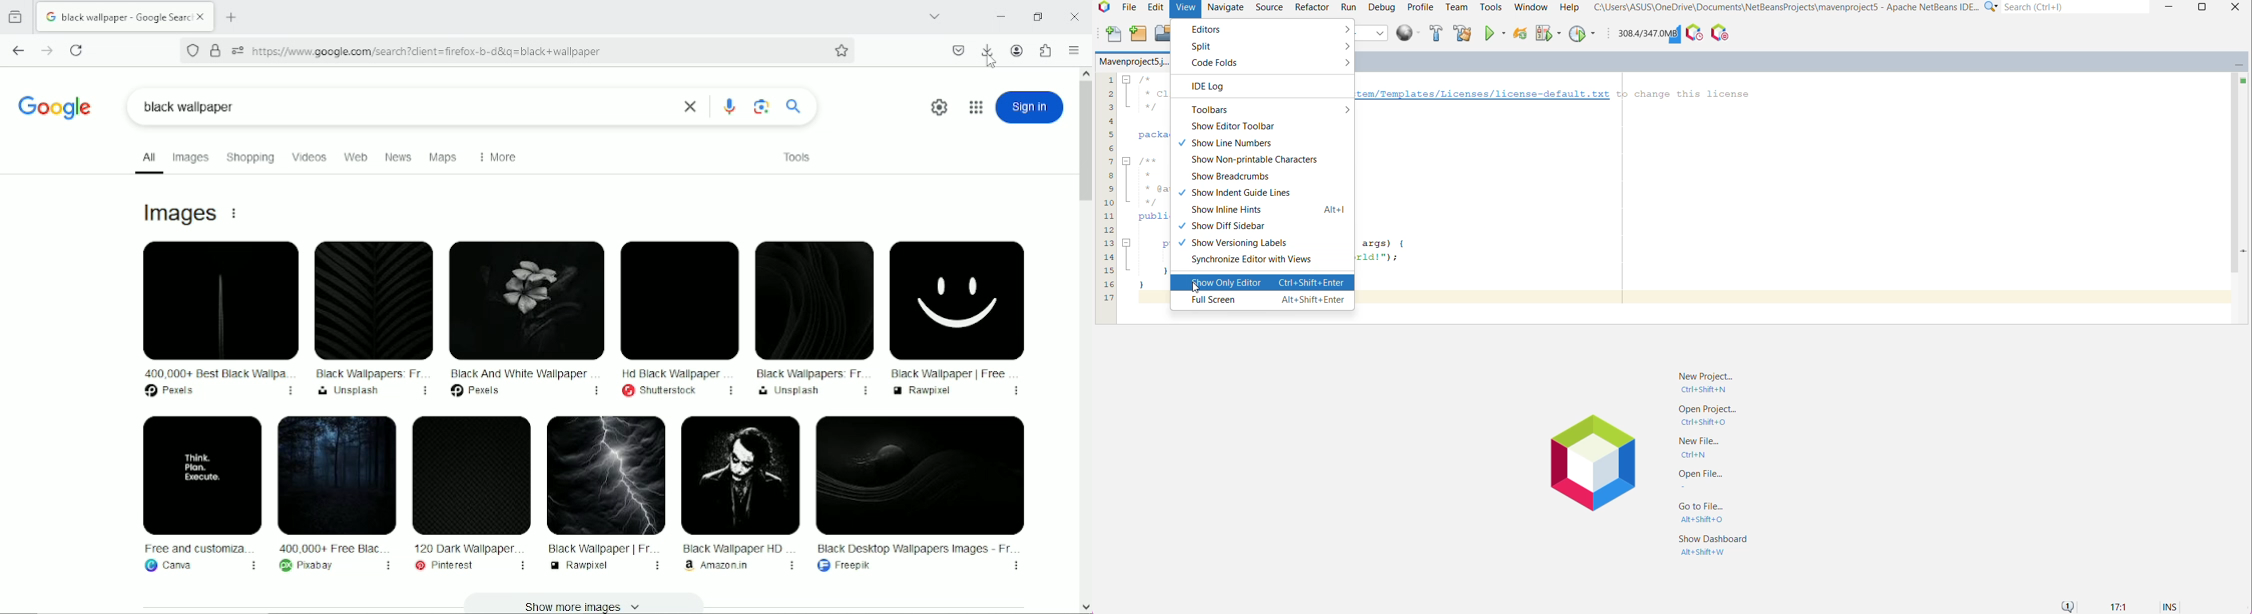 Image resolution: width=2268 pixels, height=616 pixels. Describe the element at coordinates (1085, 74) in the screenshot. I see `scroll up` at that location.